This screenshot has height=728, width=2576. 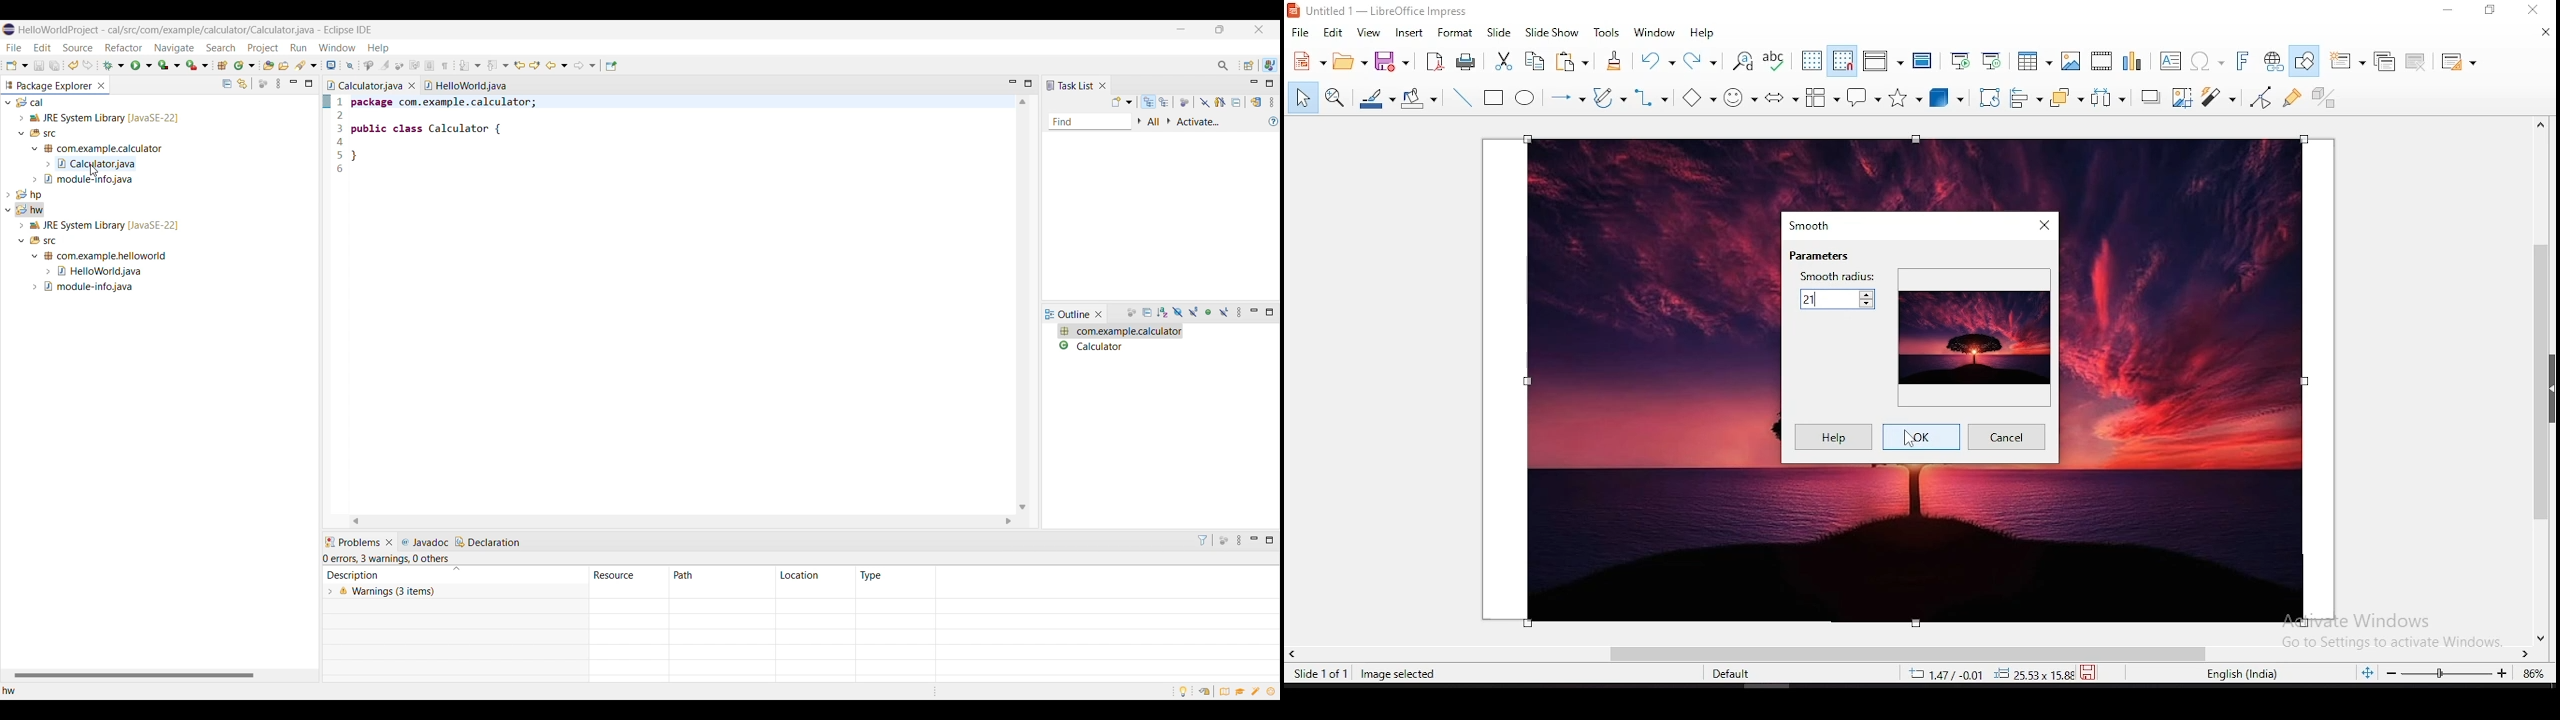 I want to click on File, so click(x=14, y=47).